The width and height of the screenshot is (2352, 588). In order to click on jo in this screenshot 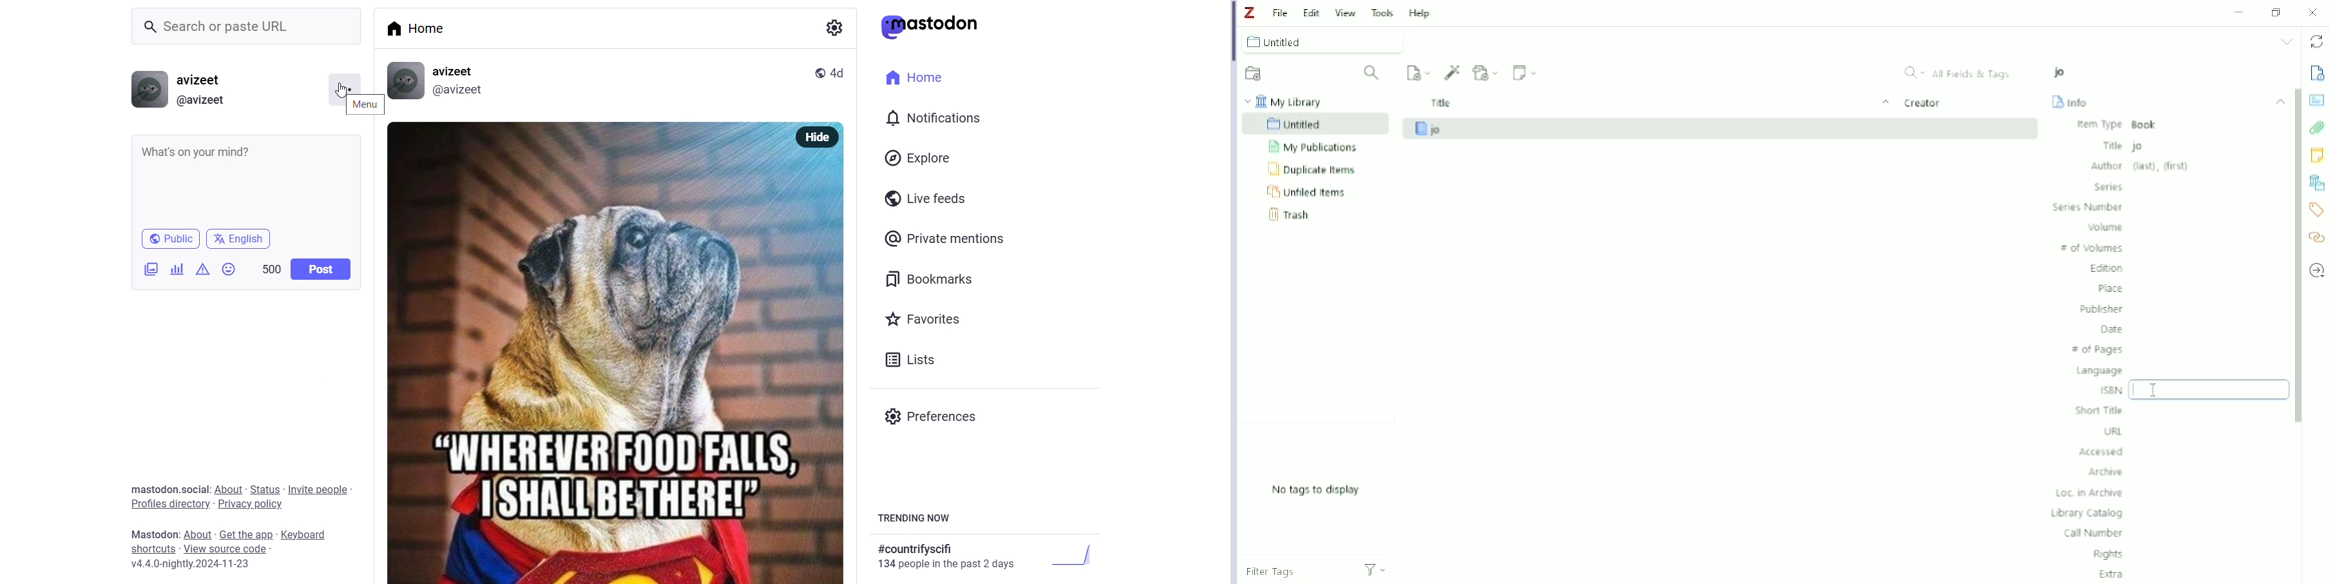, I will do `click(2059, 72)`.